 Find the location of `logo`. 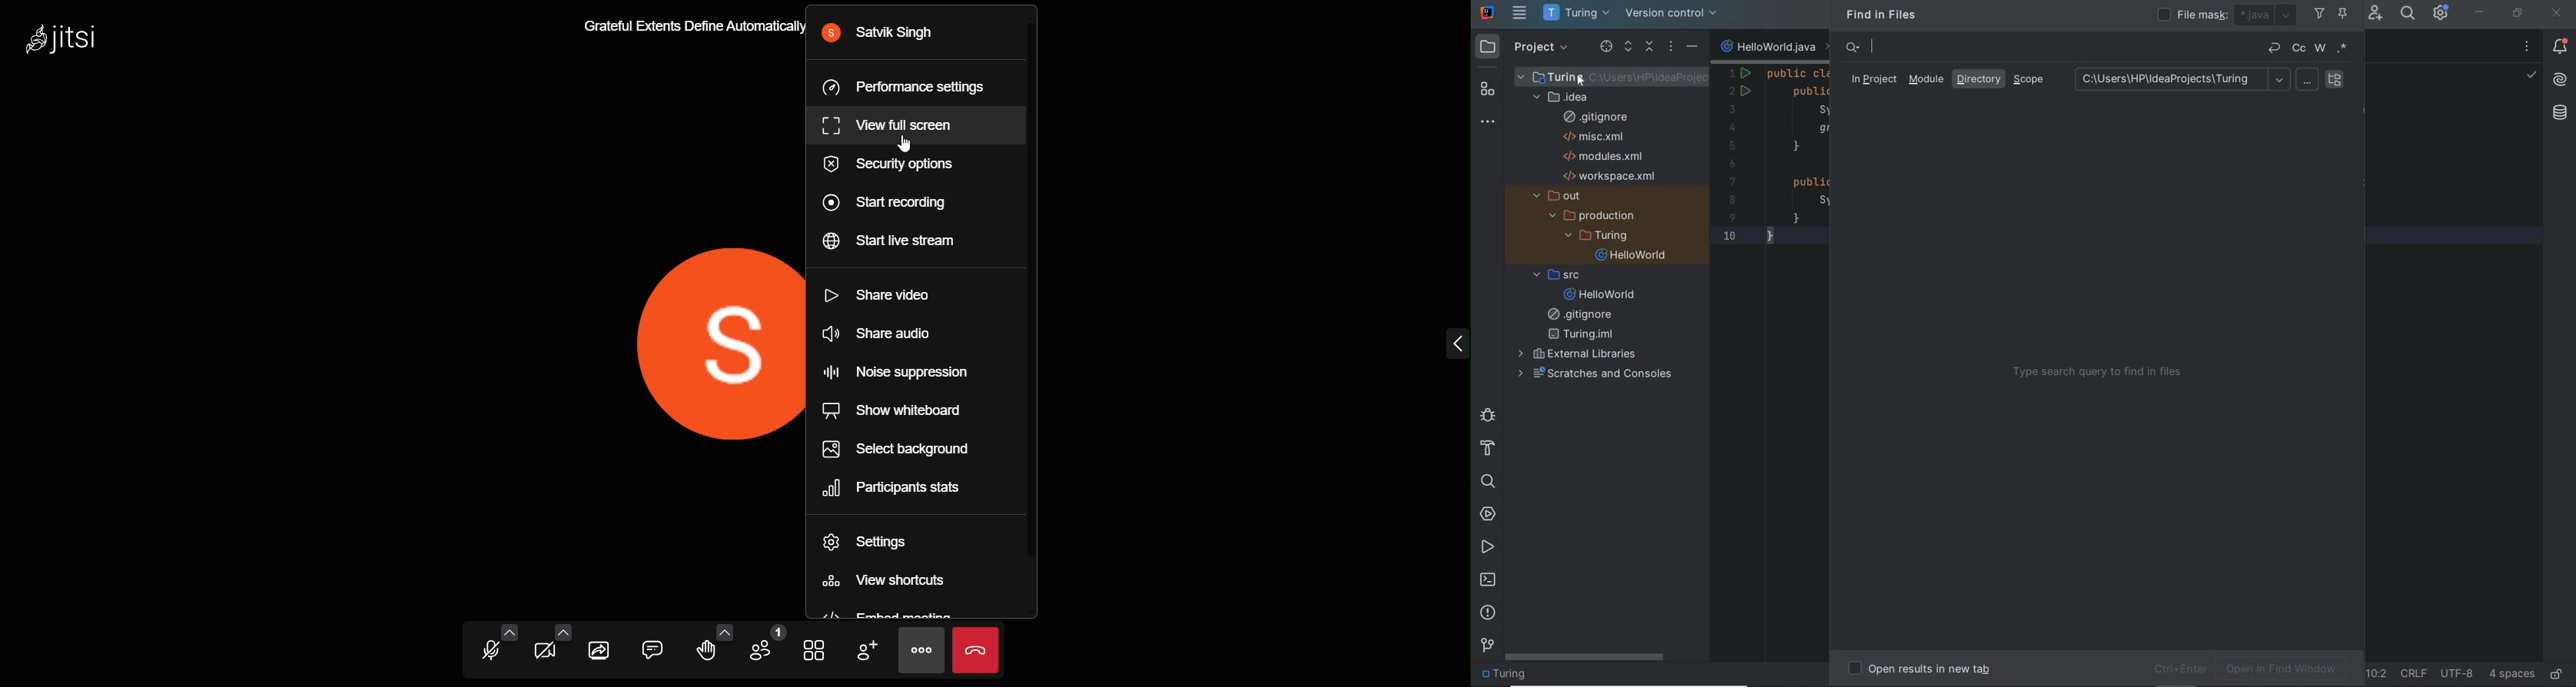

logo is located at coordinates (63, 41).